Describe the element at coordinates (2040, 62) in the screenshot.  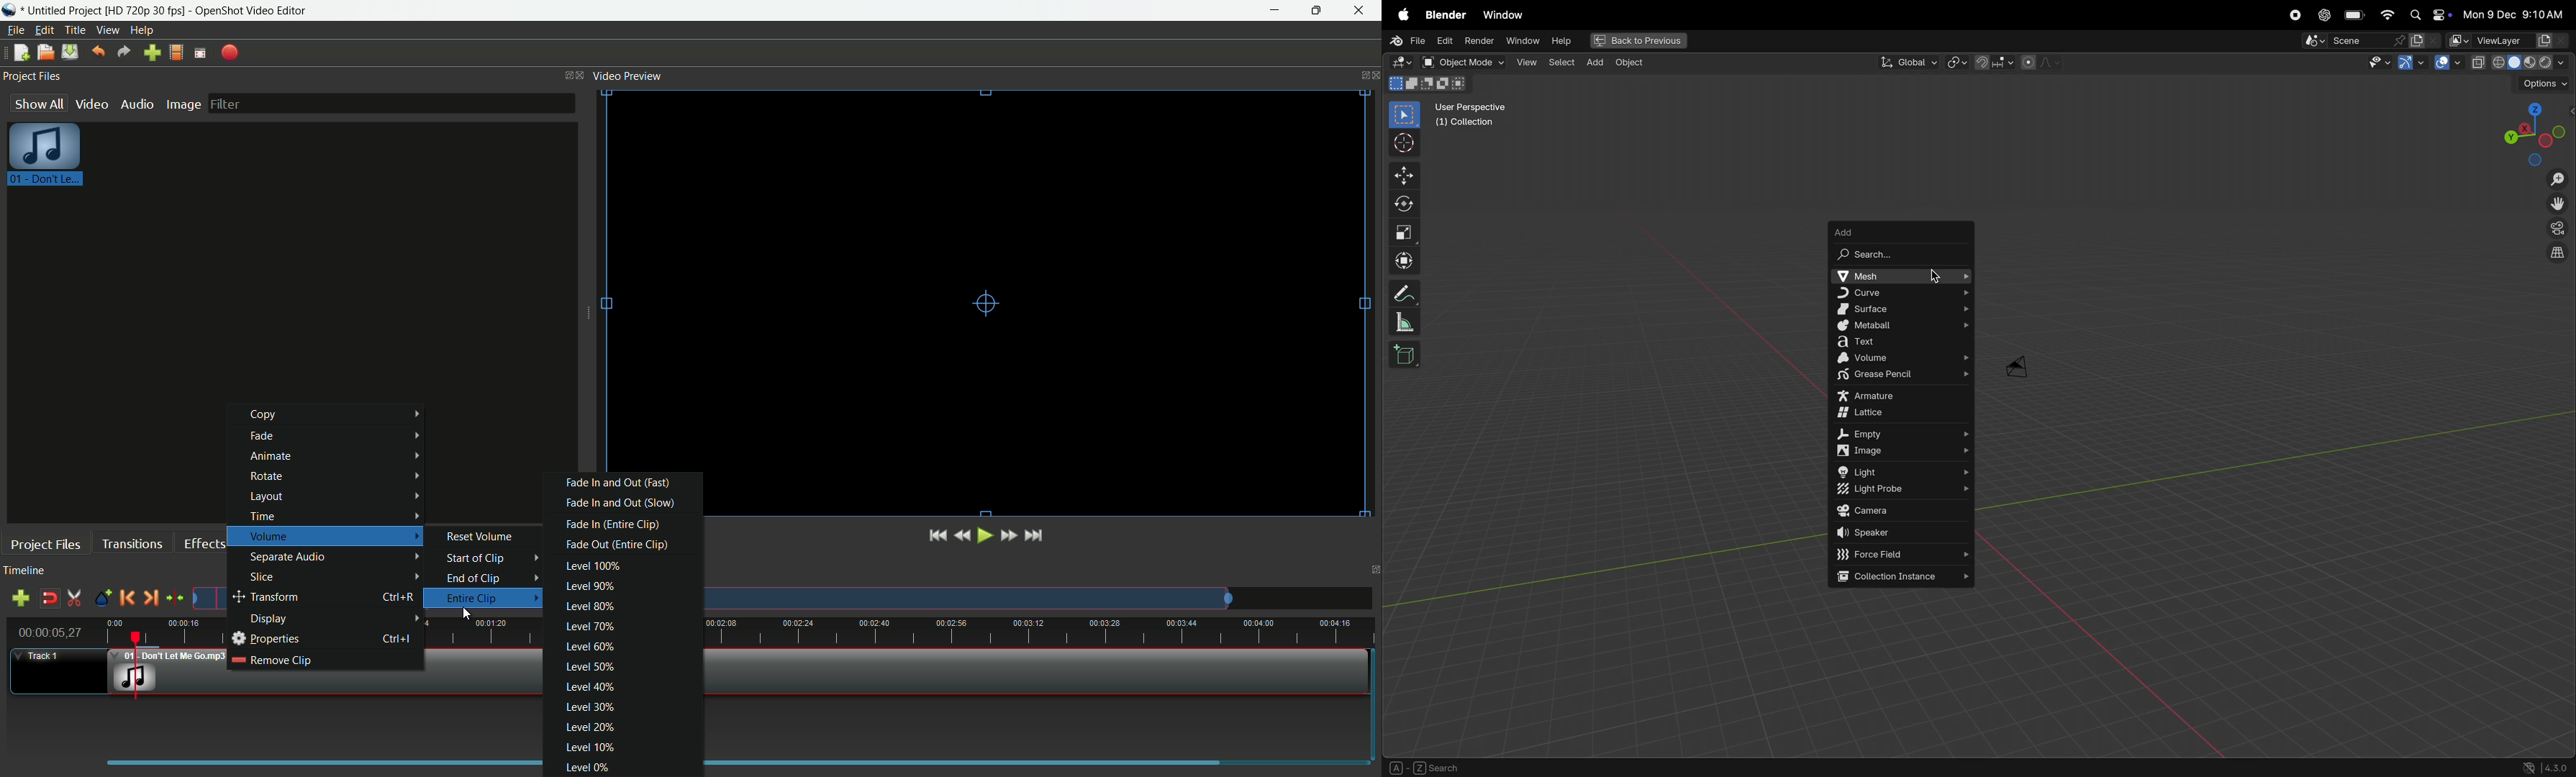
I see `proportional fall off` at that location.